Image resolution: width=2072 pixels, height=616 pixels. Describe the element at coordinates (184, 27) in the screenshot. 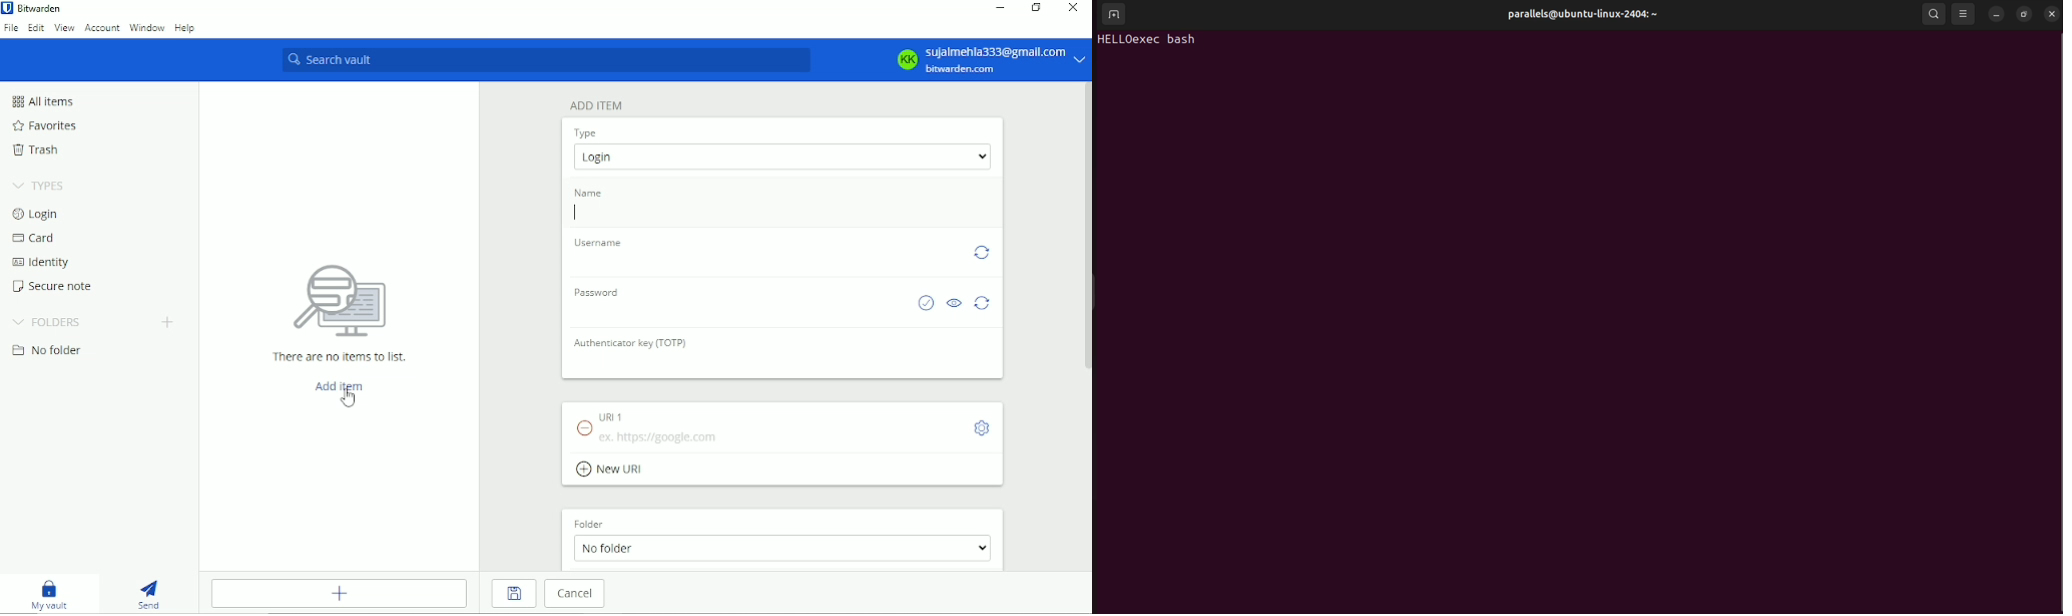

I see `Help` at that location.